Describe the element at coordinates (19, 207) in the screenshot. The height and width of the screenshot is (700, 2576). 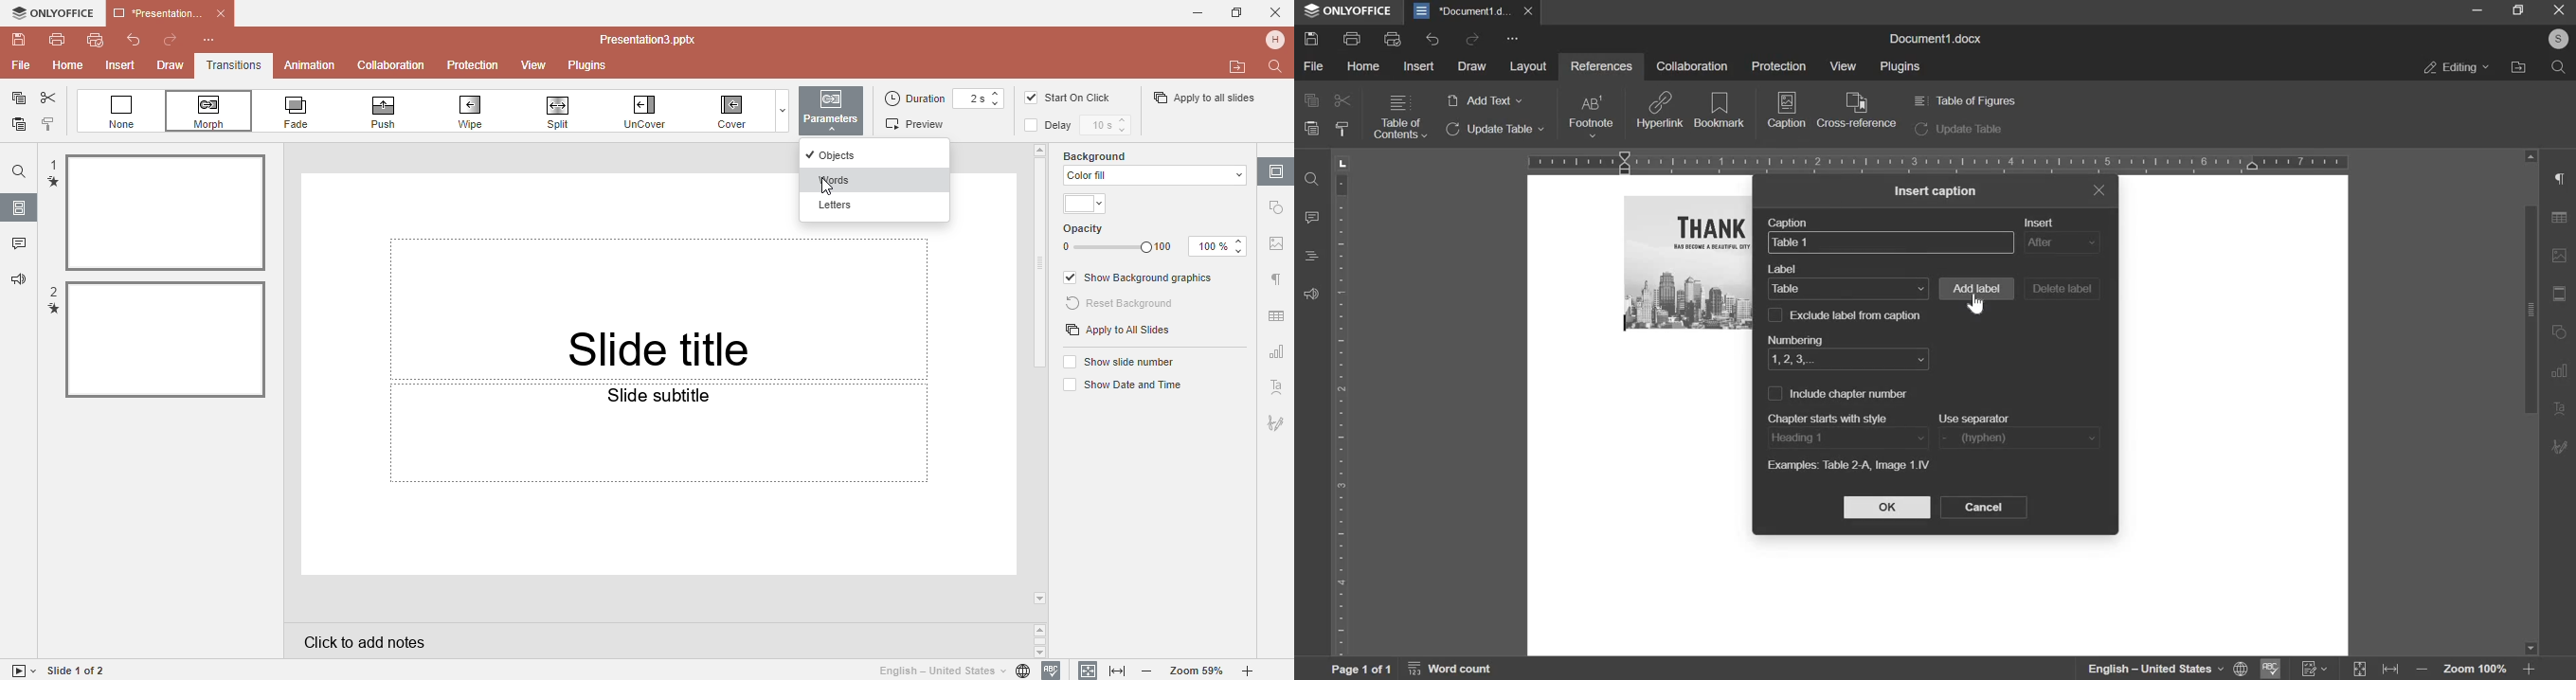
I see `Slides ` at that location.